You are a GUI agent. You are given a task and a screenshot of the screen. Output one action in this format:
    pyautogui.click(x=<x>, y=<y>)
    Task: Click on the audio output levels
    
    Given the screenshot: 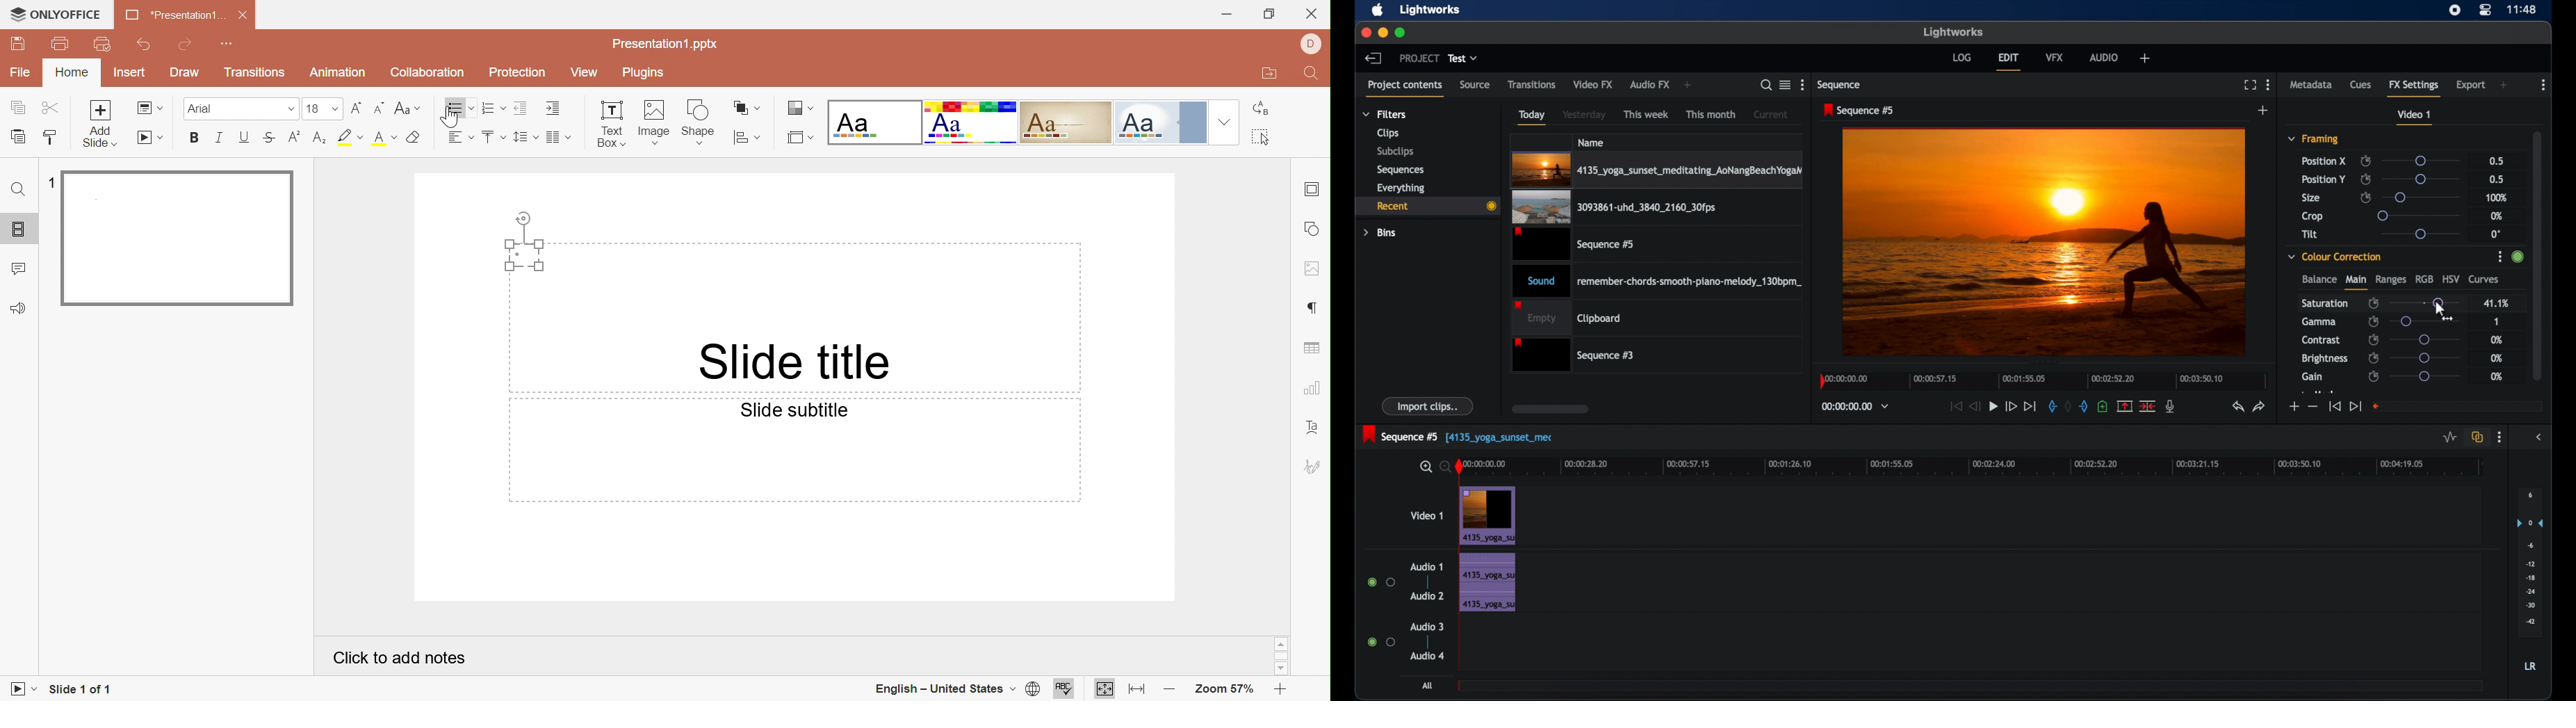 What is the action you would take?
    pyautogui.click(x=2529, y=563)
    